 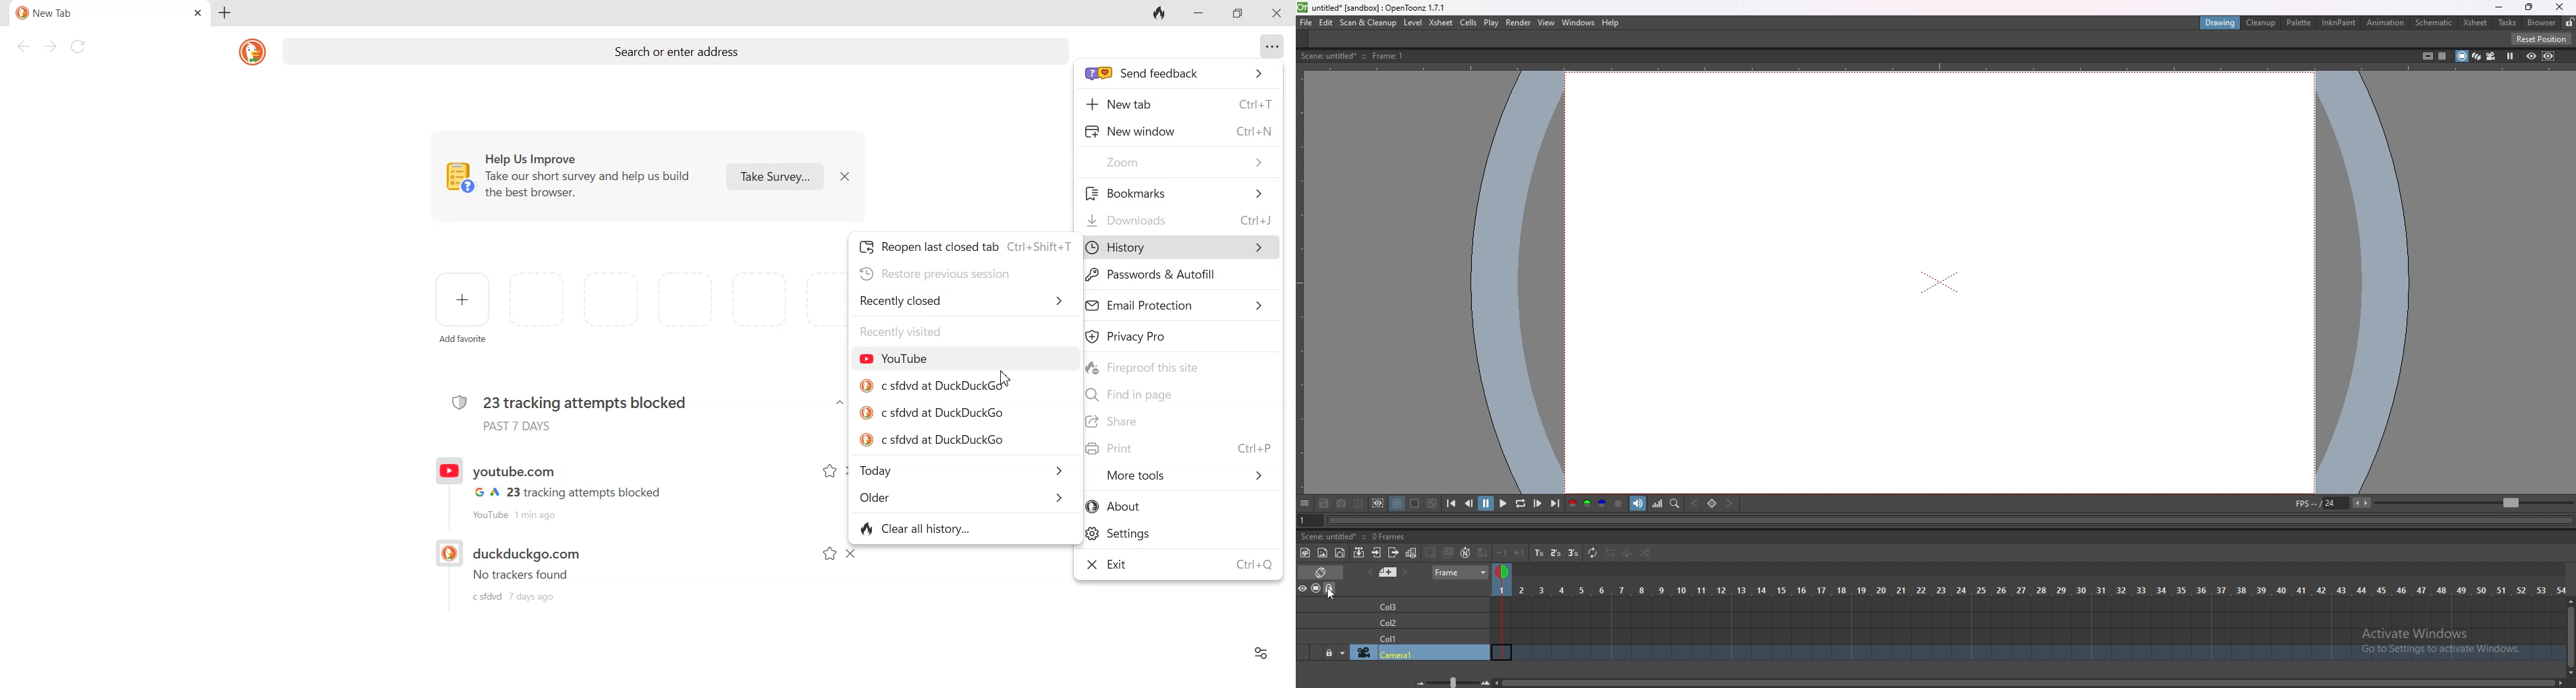 What do you see at coordinates (840, 403) in the screenshot?
I see `Dropdown arrow` at bounding box center [840, 403].